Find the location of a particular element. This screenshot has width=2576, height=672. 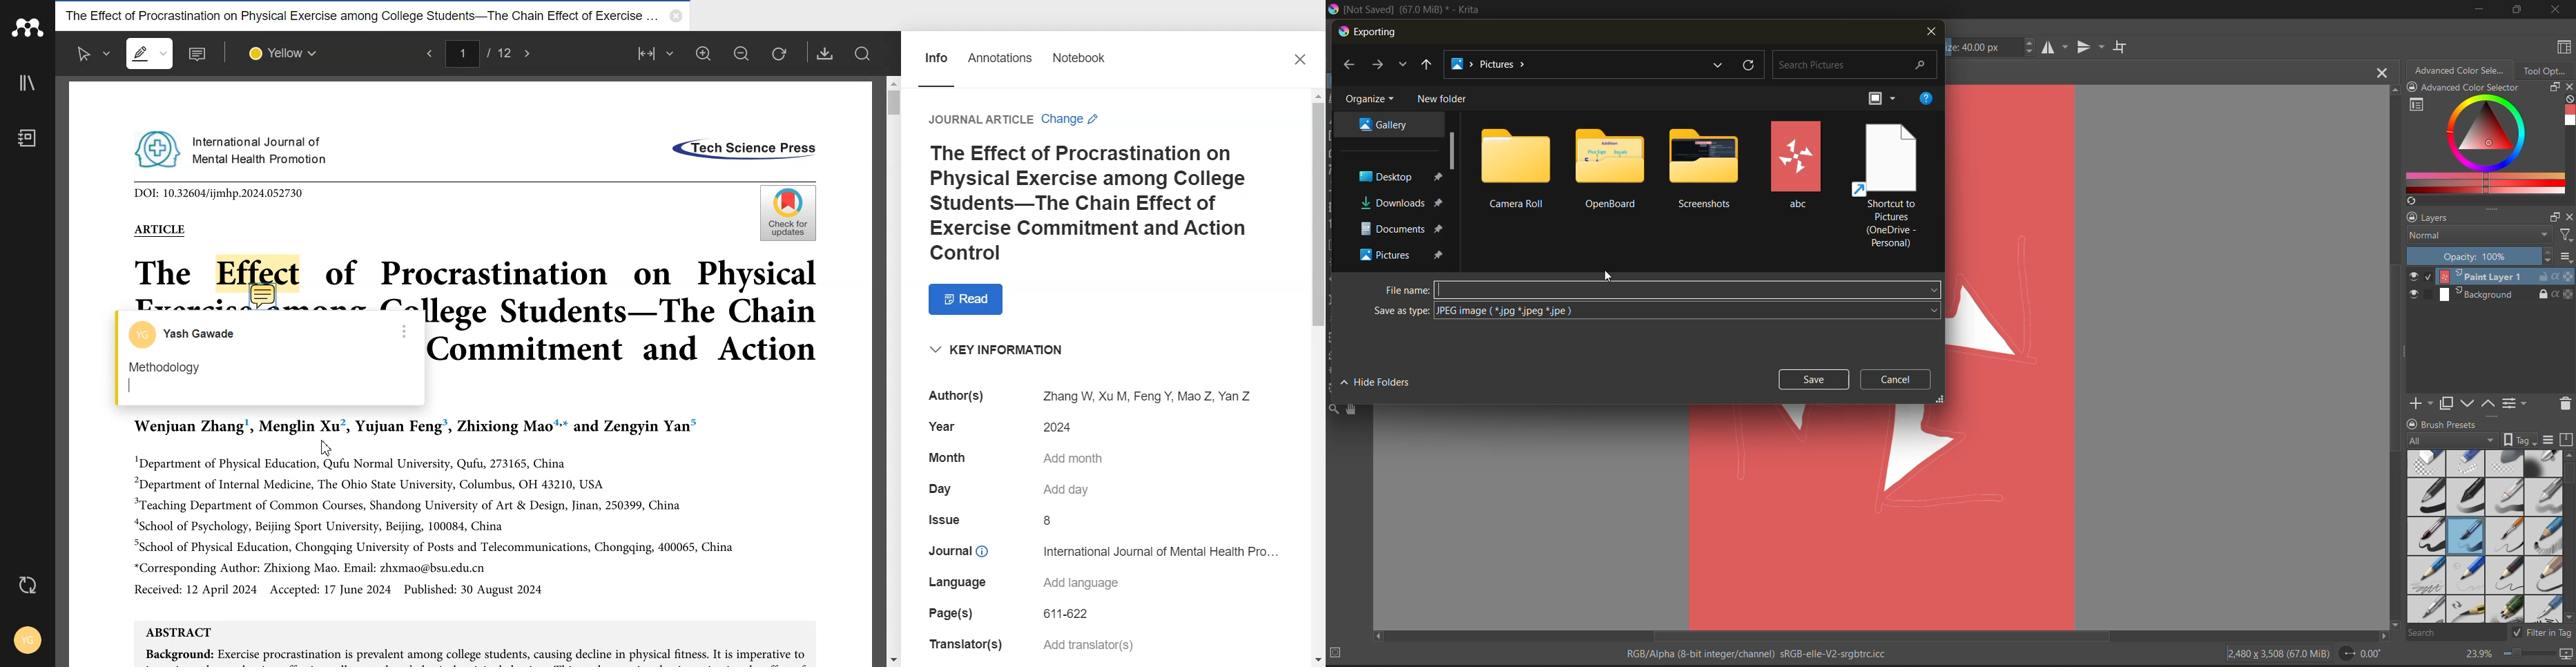

Methodology is located at coordinates (258, 375).